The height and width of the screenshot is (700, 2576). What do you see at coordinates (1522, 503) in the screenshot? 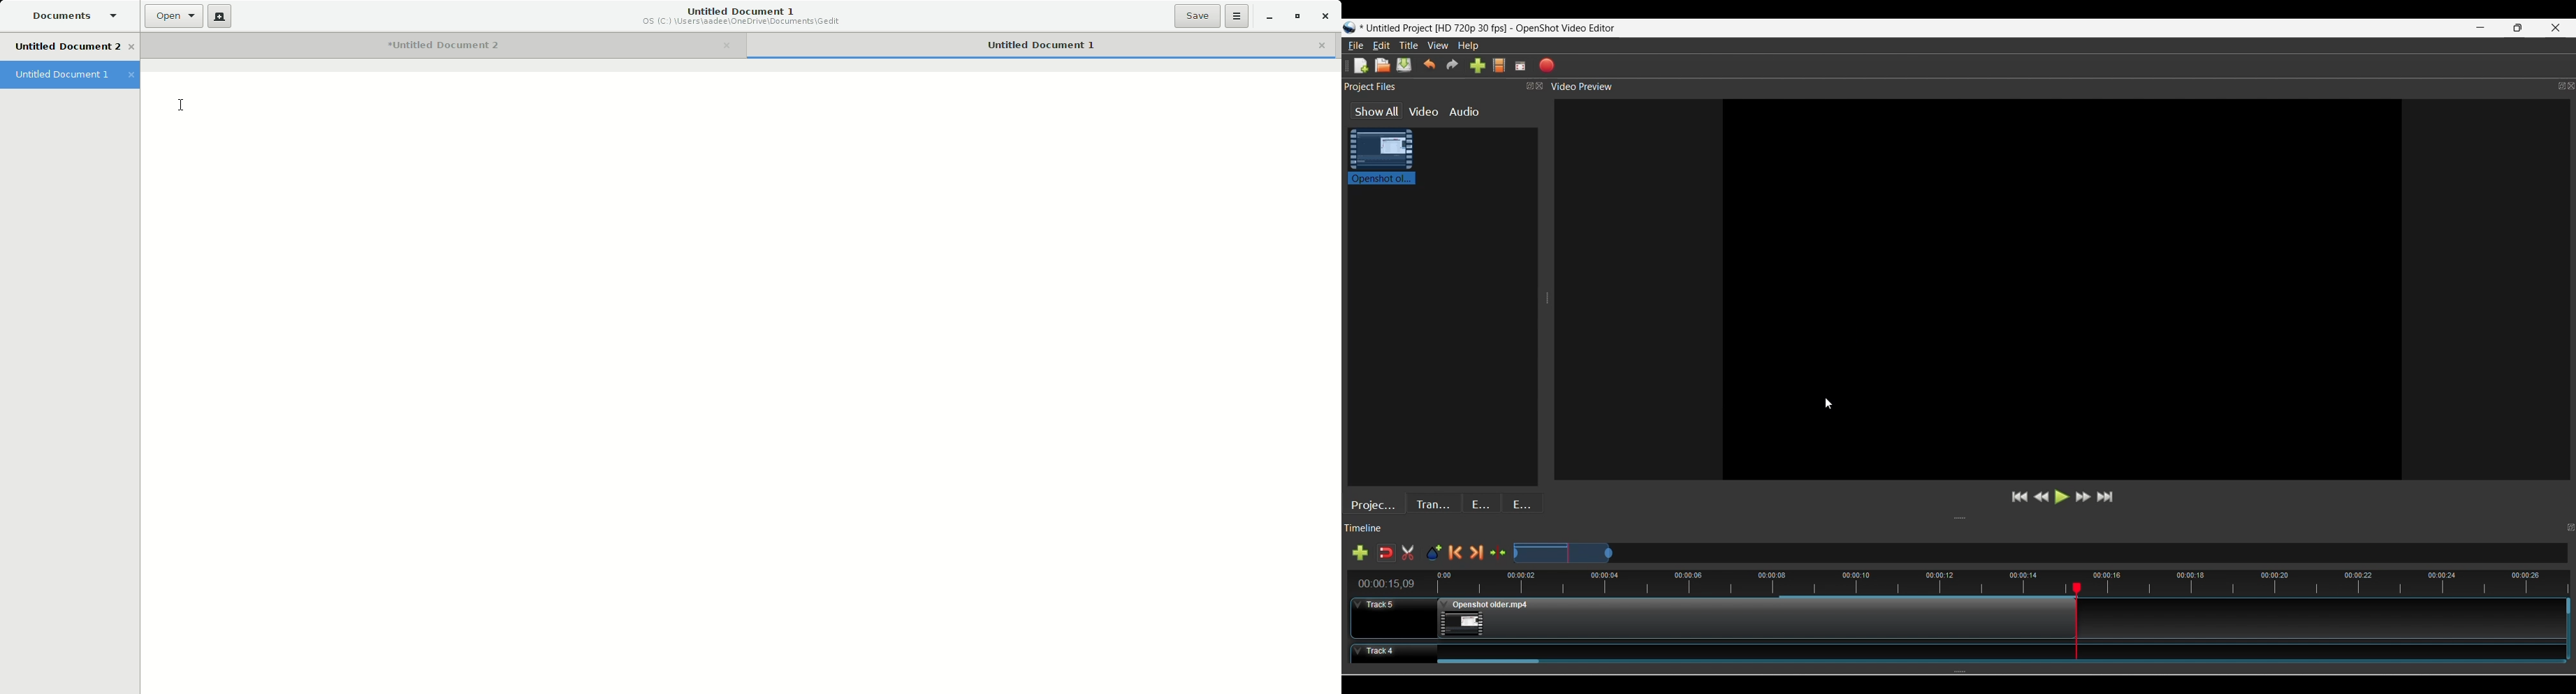
I see `Emojis` at bounding box center [1522, 503].